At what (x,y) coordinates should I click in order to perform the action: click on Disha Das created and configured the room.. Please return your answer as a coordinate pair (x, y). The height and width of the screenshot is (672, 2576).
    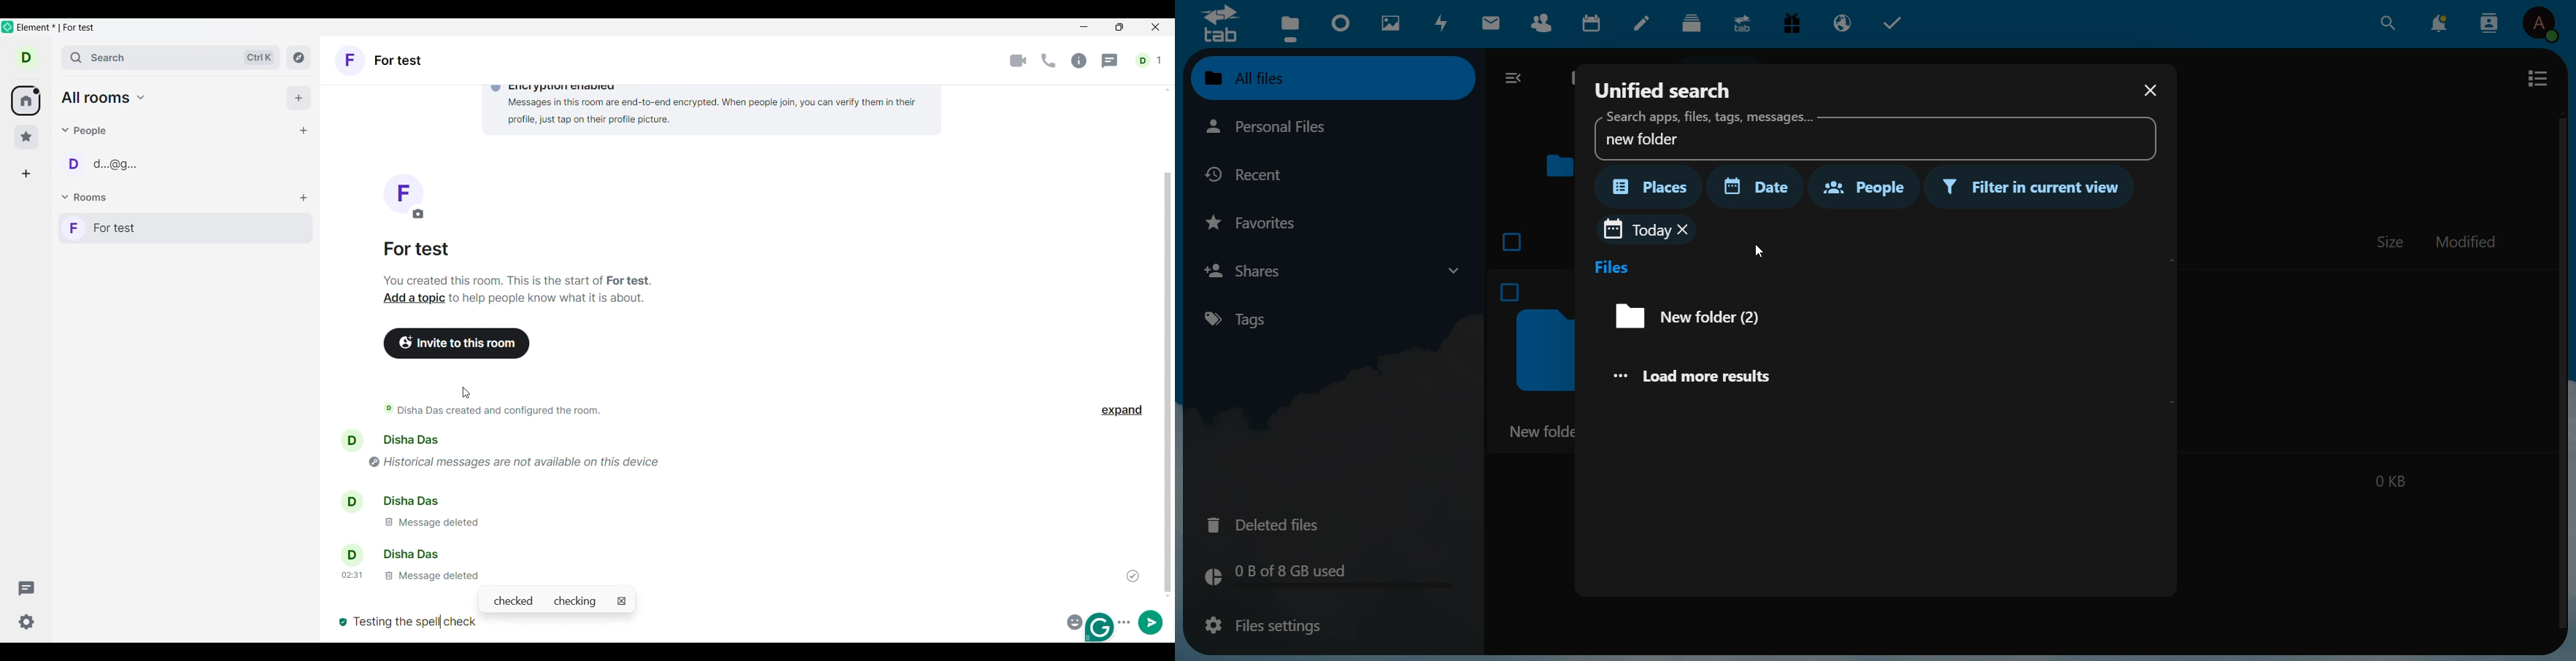
    Looking at the image, I should click on (502, 410).